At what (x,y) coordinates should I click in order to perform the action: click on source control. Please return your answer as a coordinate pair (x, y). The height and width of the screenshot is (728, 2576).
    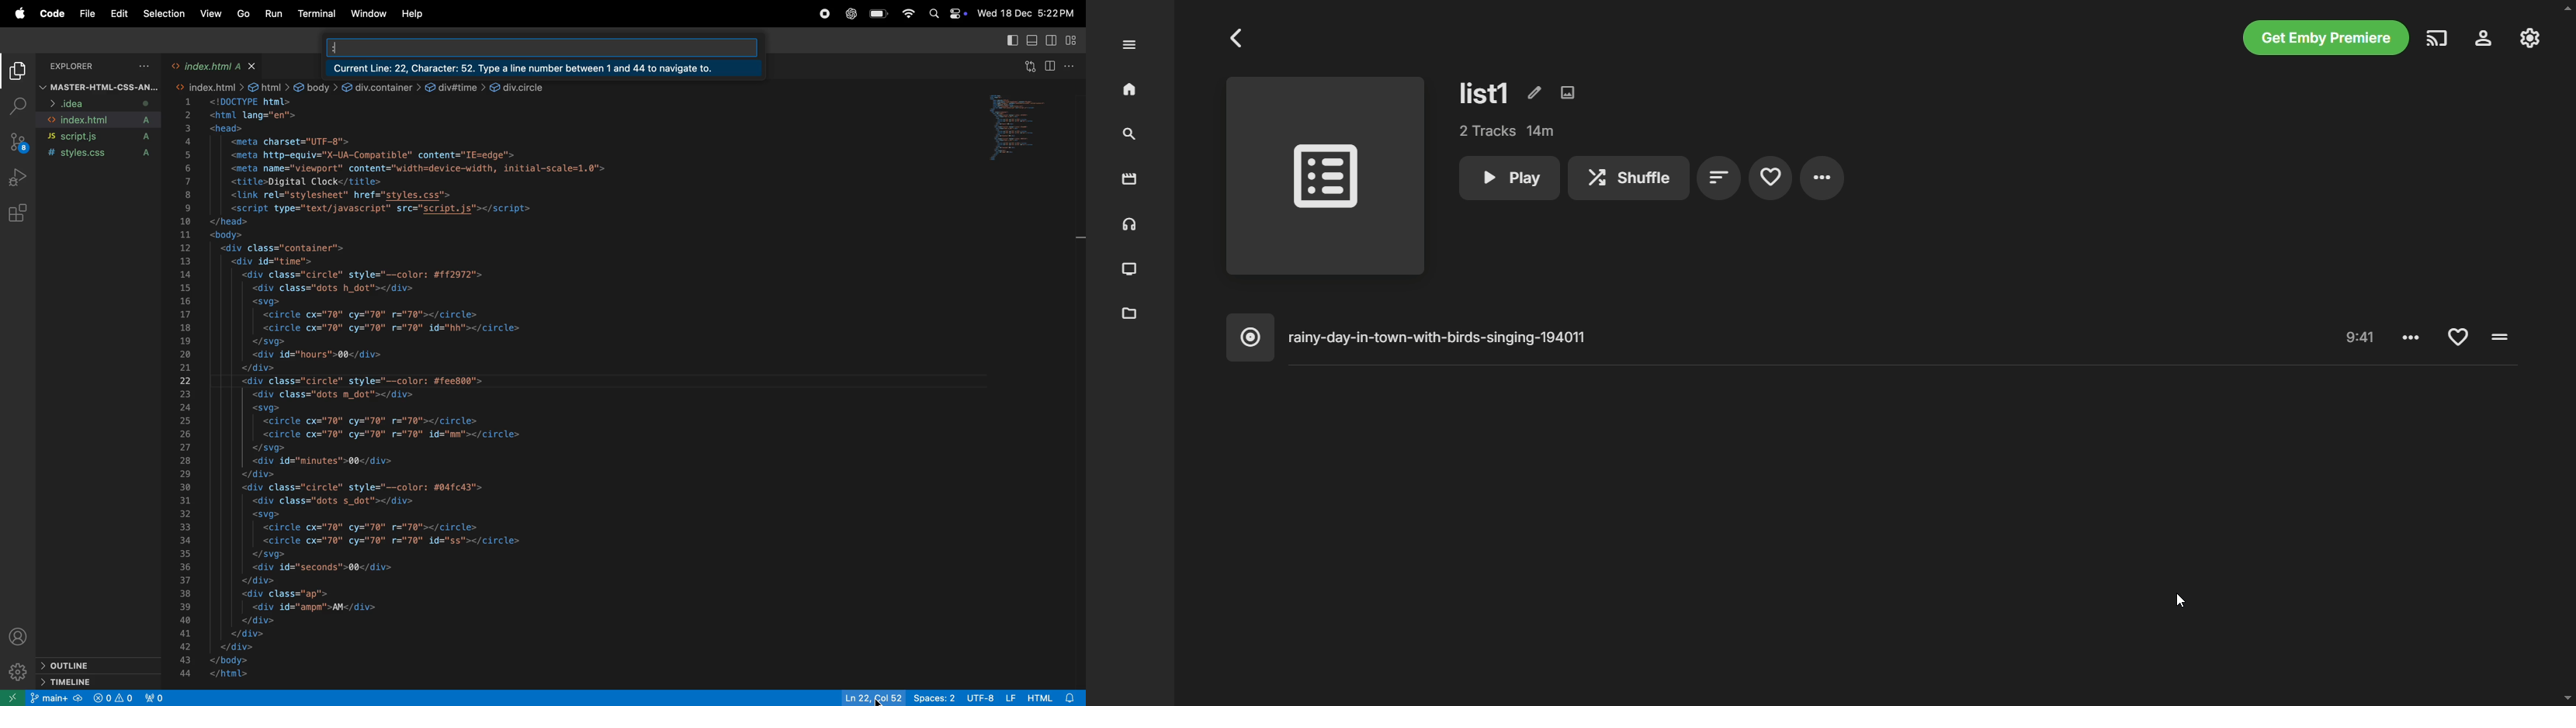
    Looking at the image, I should click on (18, 143).